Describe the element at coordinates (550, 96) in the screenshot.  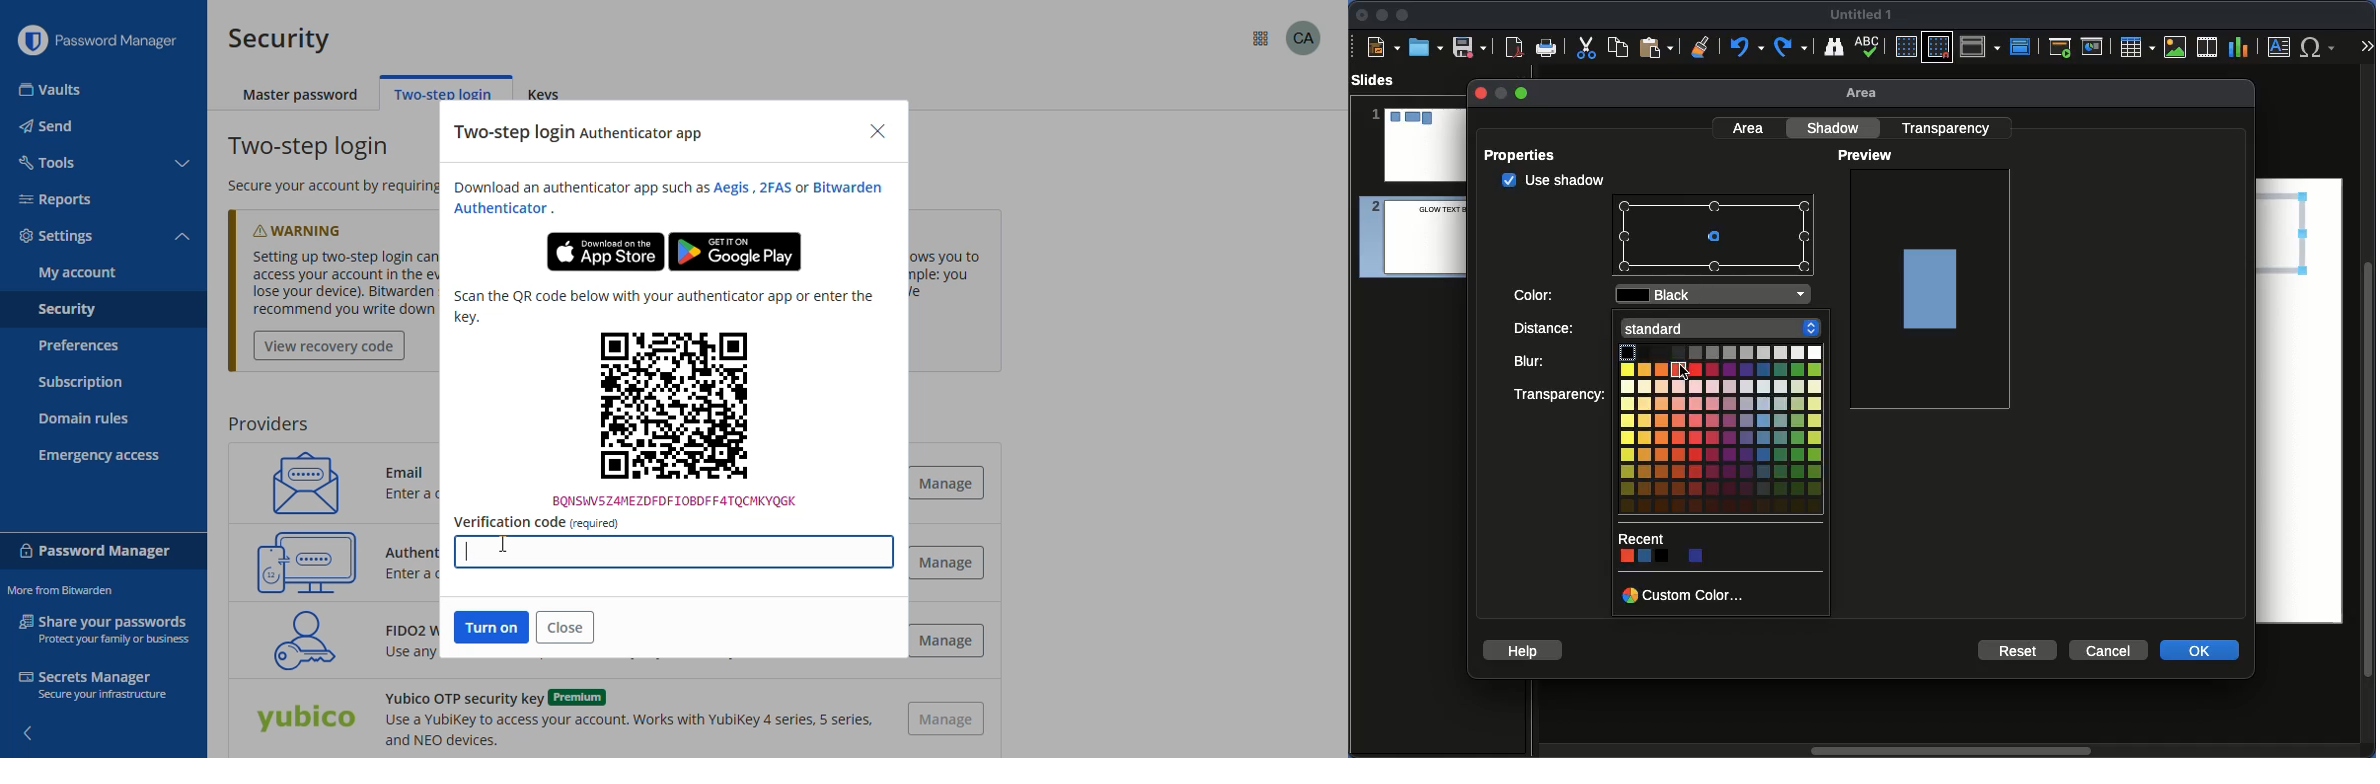
I see `keys` at that location.